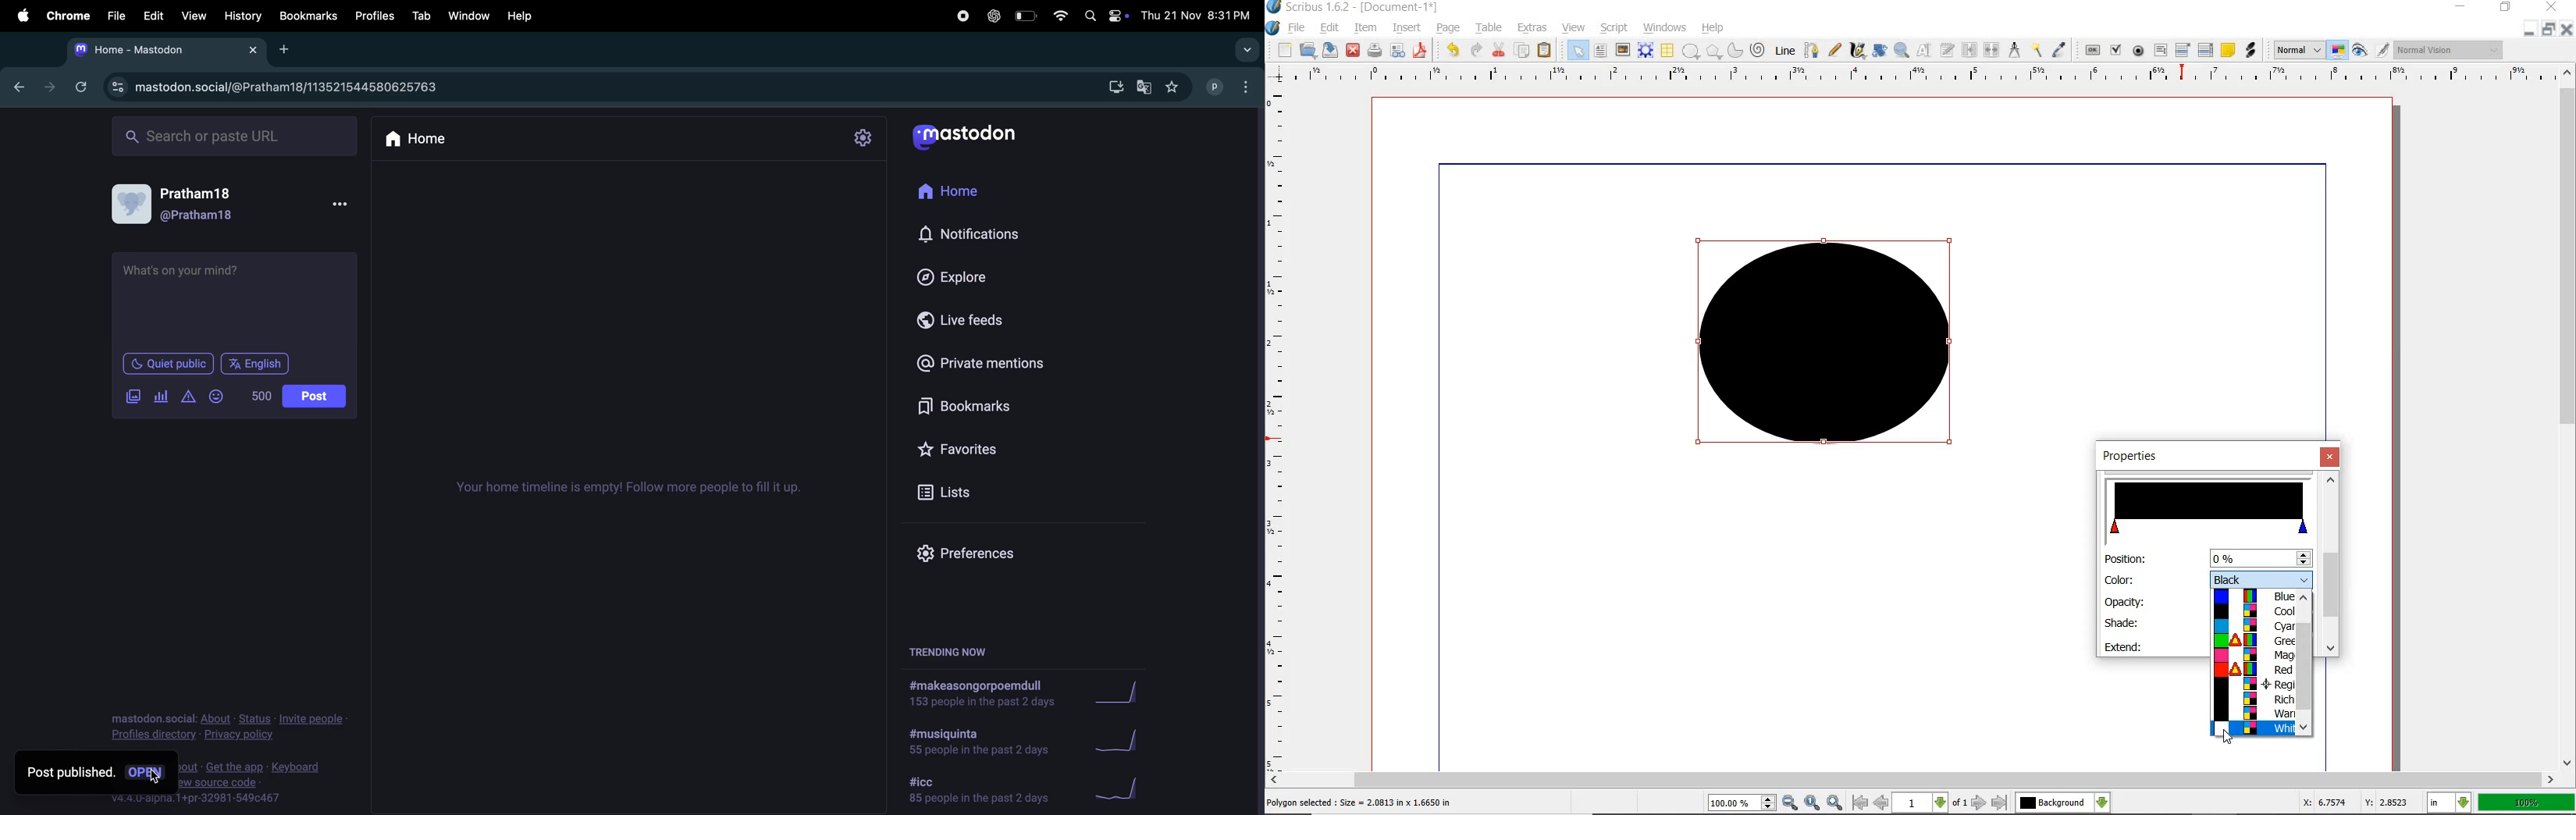 Image resolution: width=2576 pixels, height=840 pixels. I want to click on post, so click(312, 396).